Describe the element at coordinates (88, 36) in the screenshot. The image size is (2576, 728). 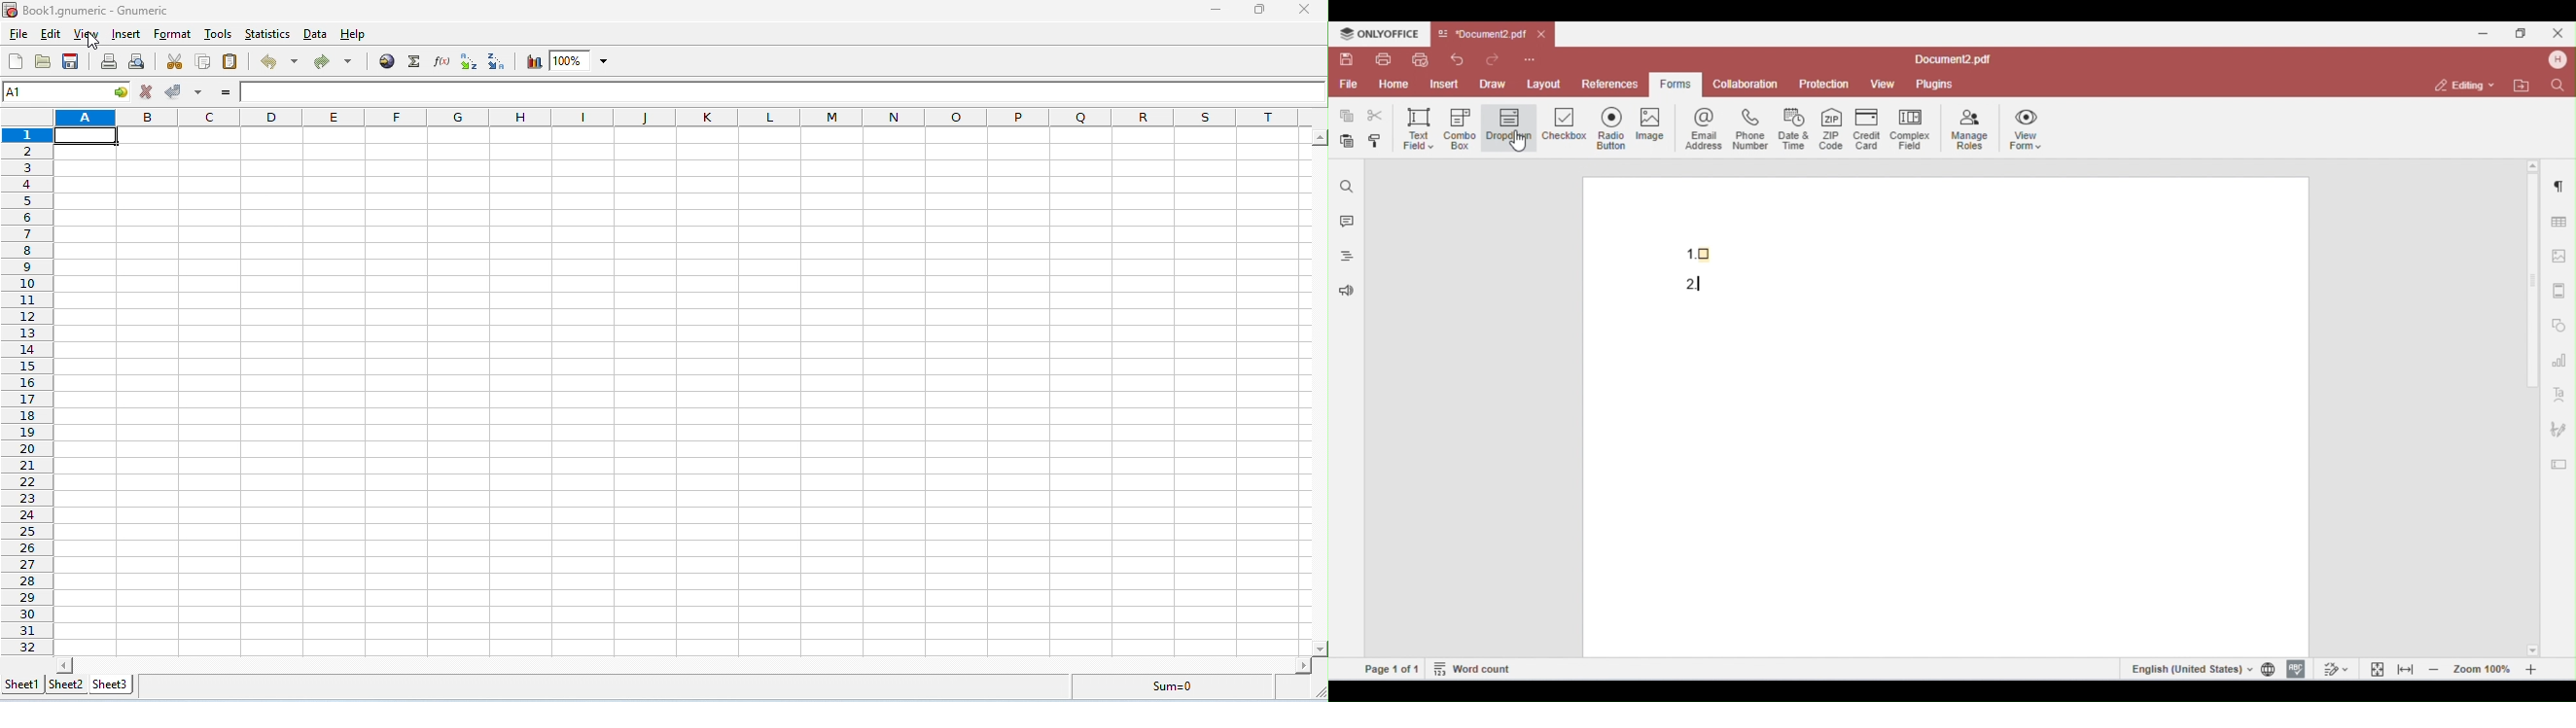
I see `view` at that location.